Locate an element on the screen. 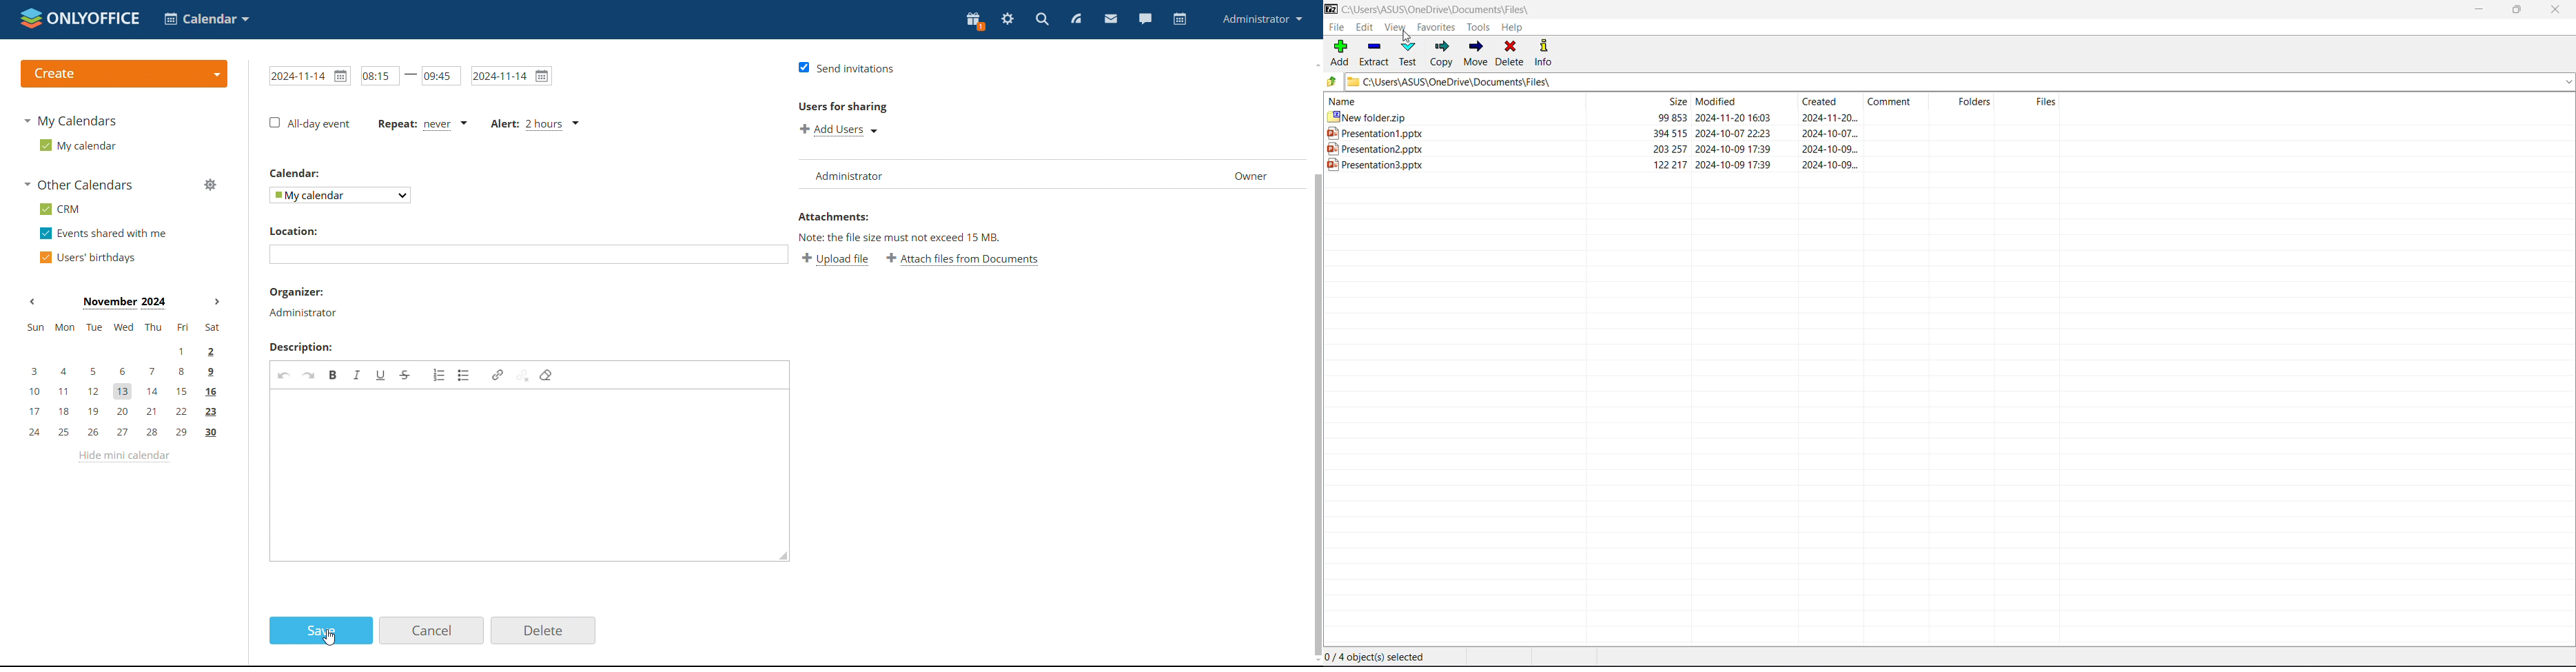  Current Folder Path is located at coordinates (1439, 8).